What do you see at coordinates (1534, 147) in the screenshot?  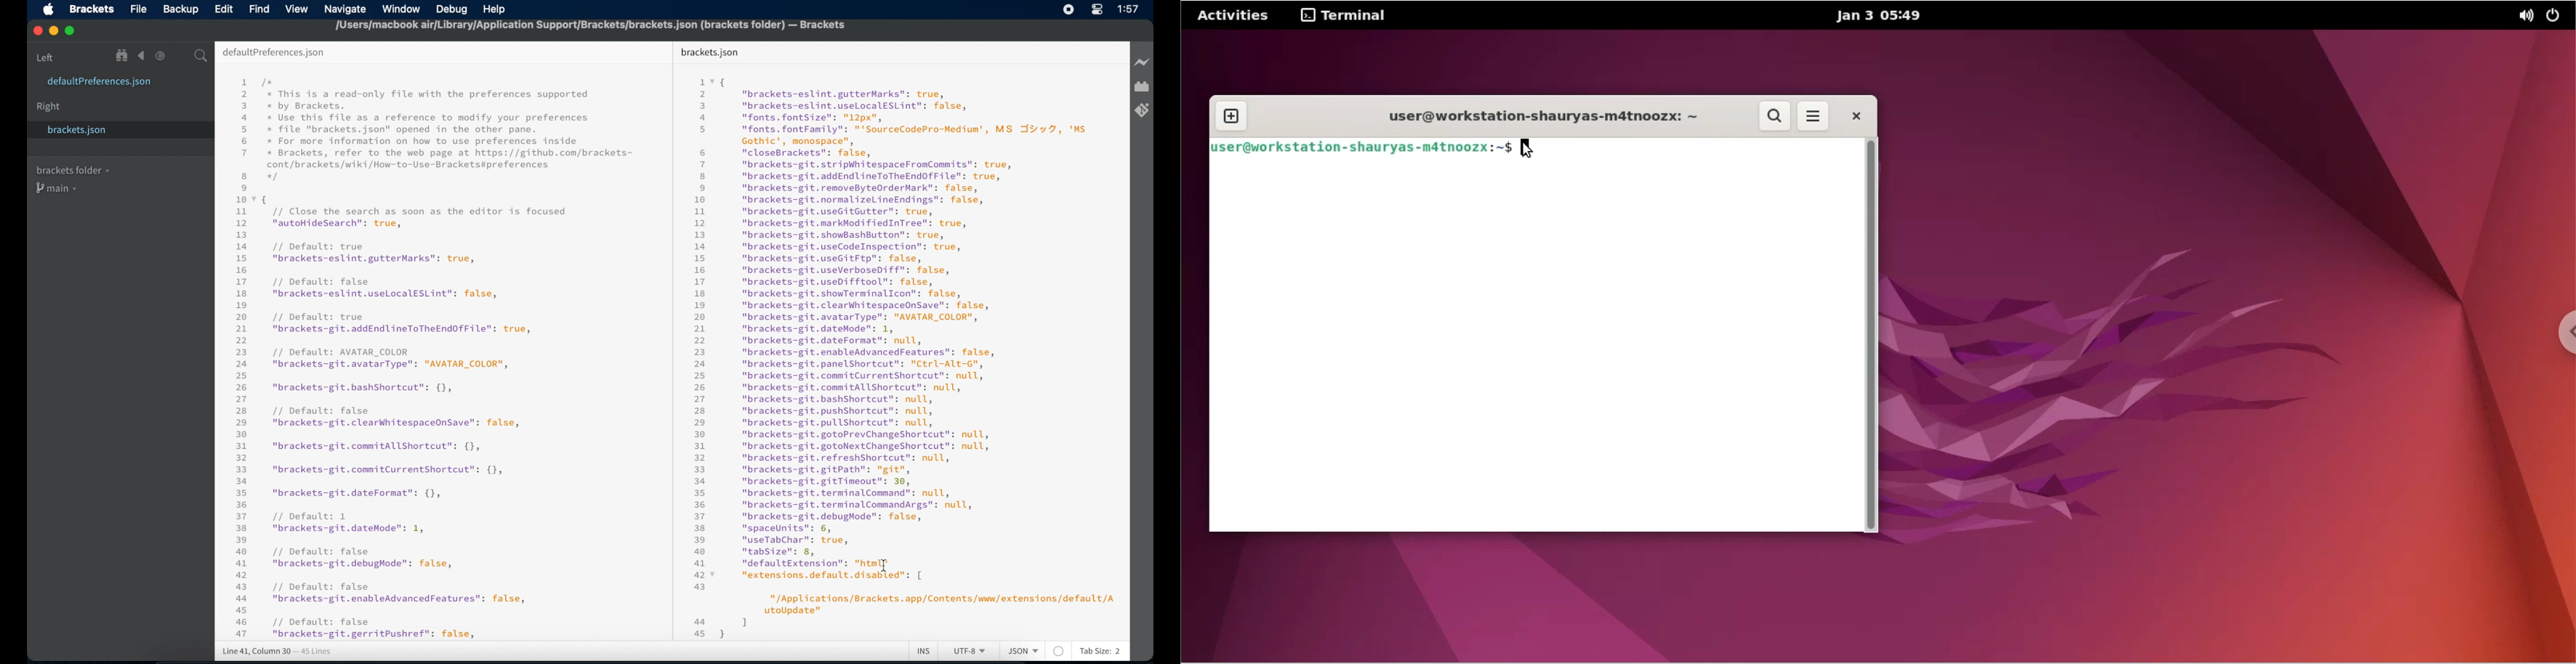 I see `cursor` at bounding box center [1534, 147].